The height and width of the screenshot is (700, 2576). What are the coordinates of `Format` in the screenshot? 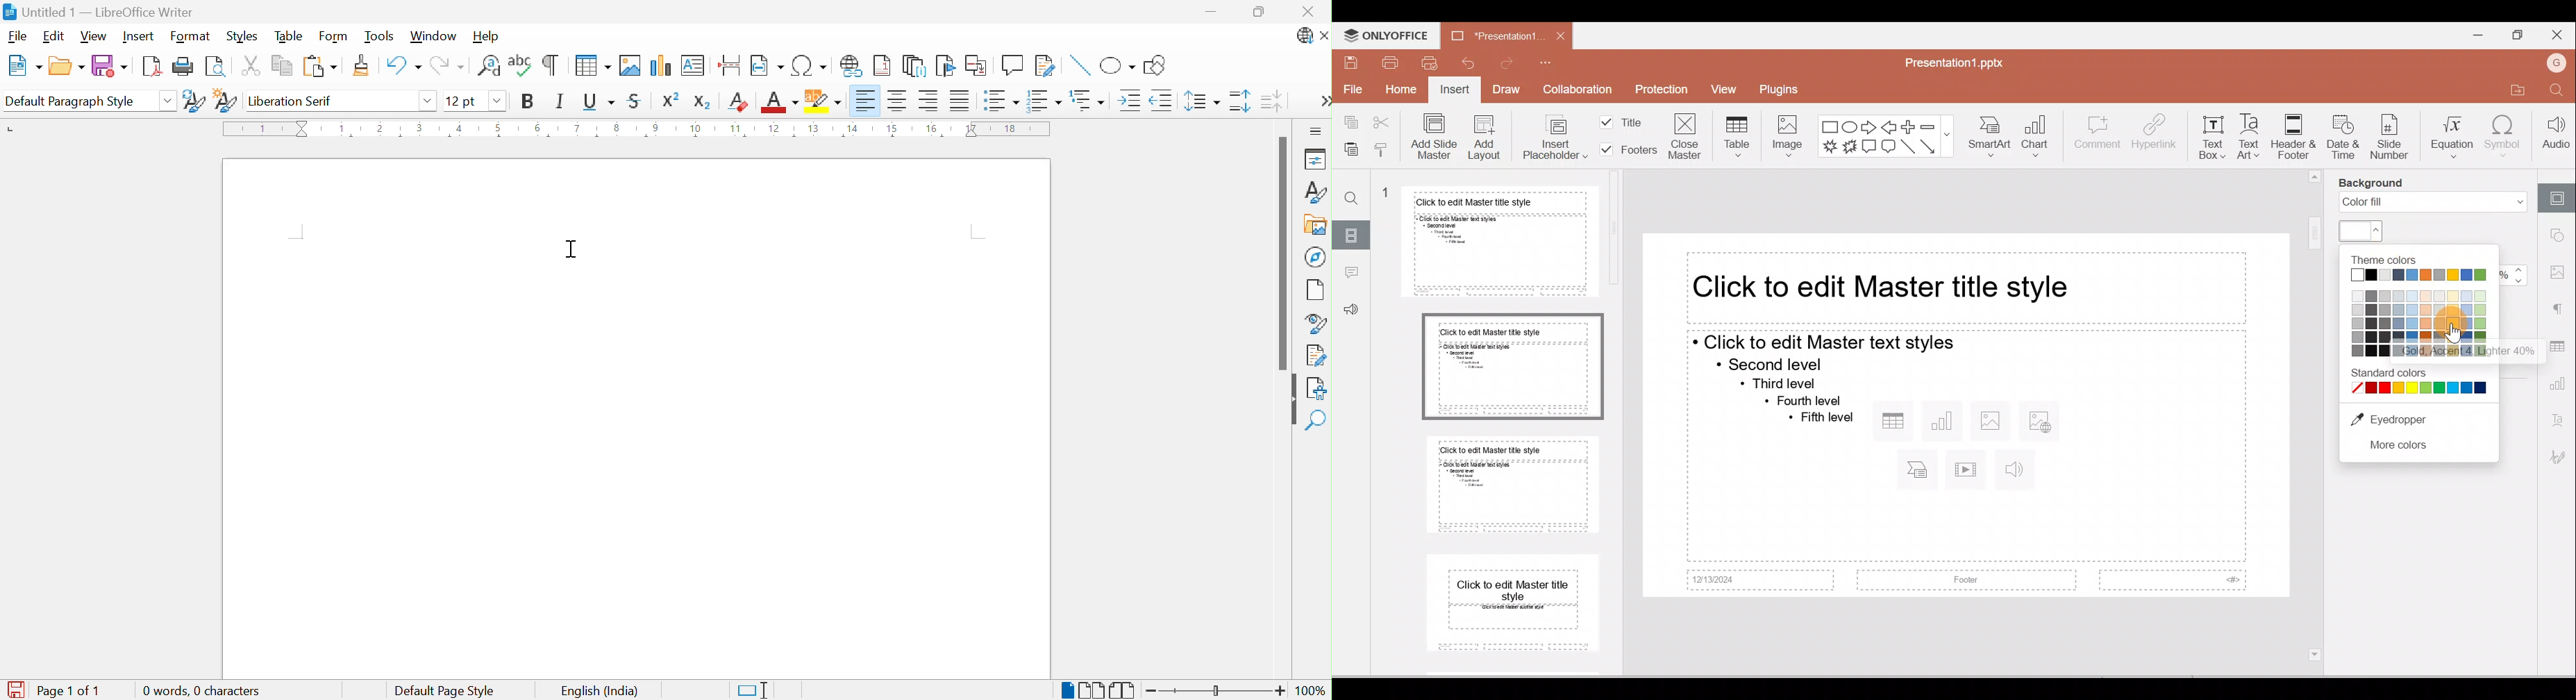 It's located at (189, 37).